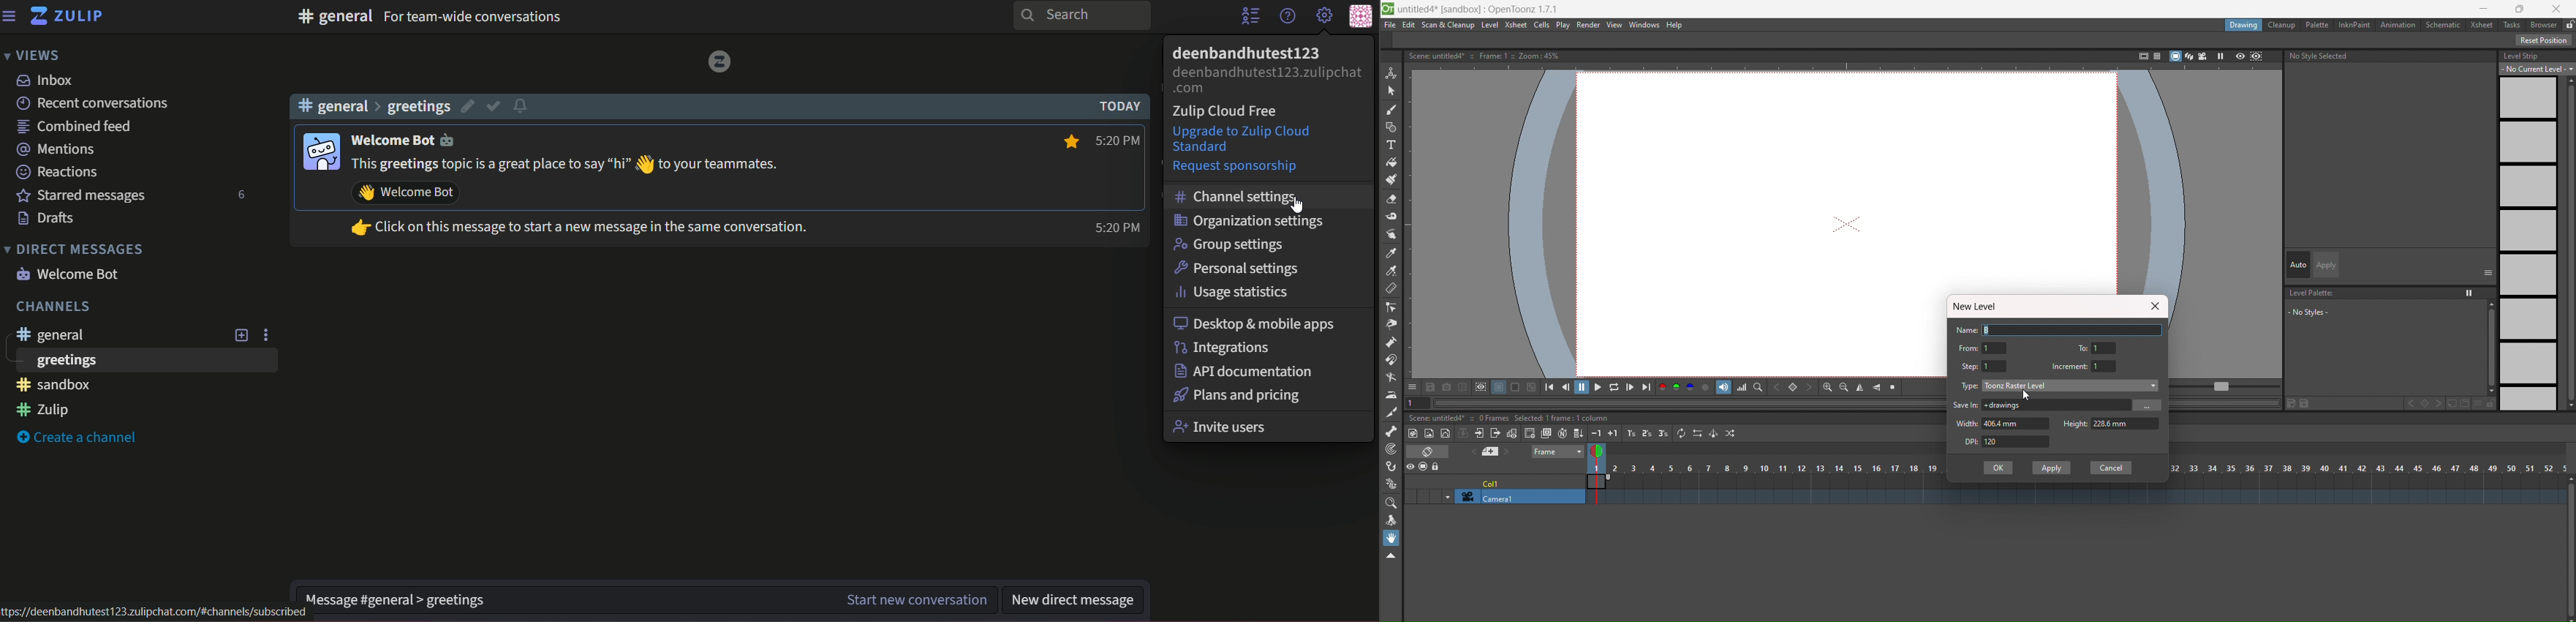 This screenshot has width=2576, height=644. What do you see at coordinates (1365, 15) in the screenshot?
I see `profile` at bounding box center [1365, 15].